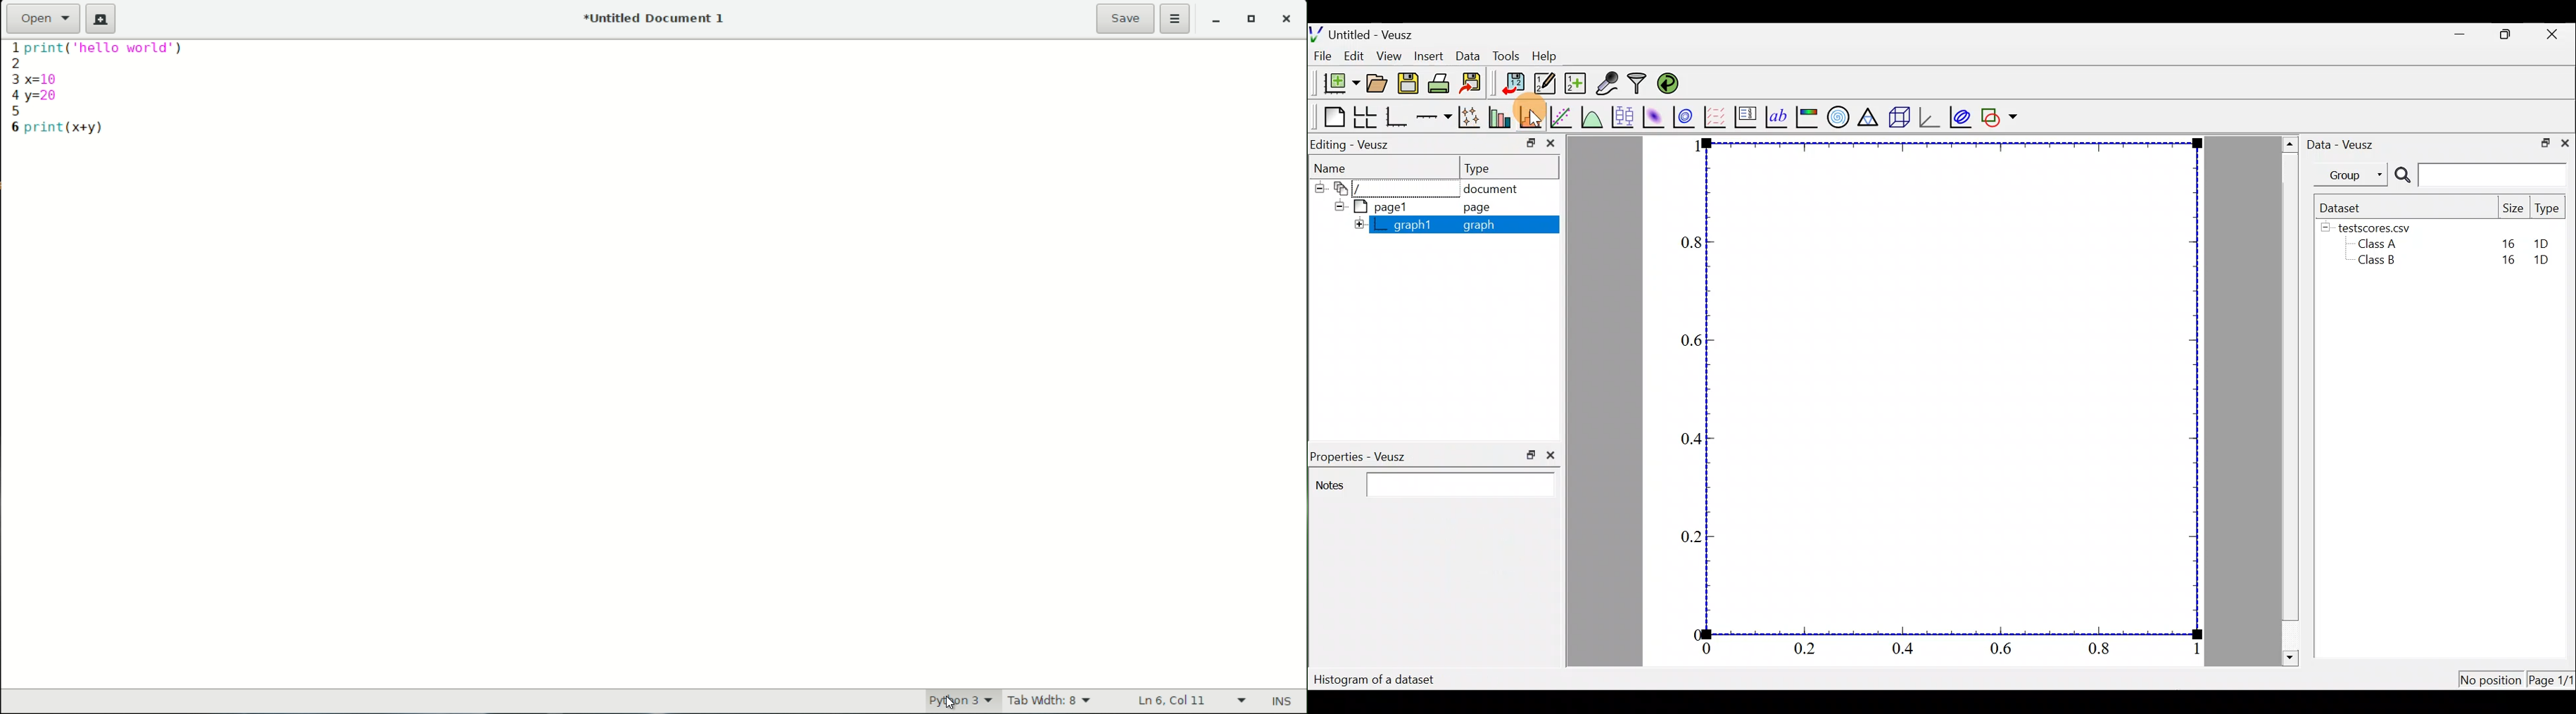 The image size is (2576, 728). Describe the element at coordinates (1217, 21) in the screenshot. I see `minimize` at that location.